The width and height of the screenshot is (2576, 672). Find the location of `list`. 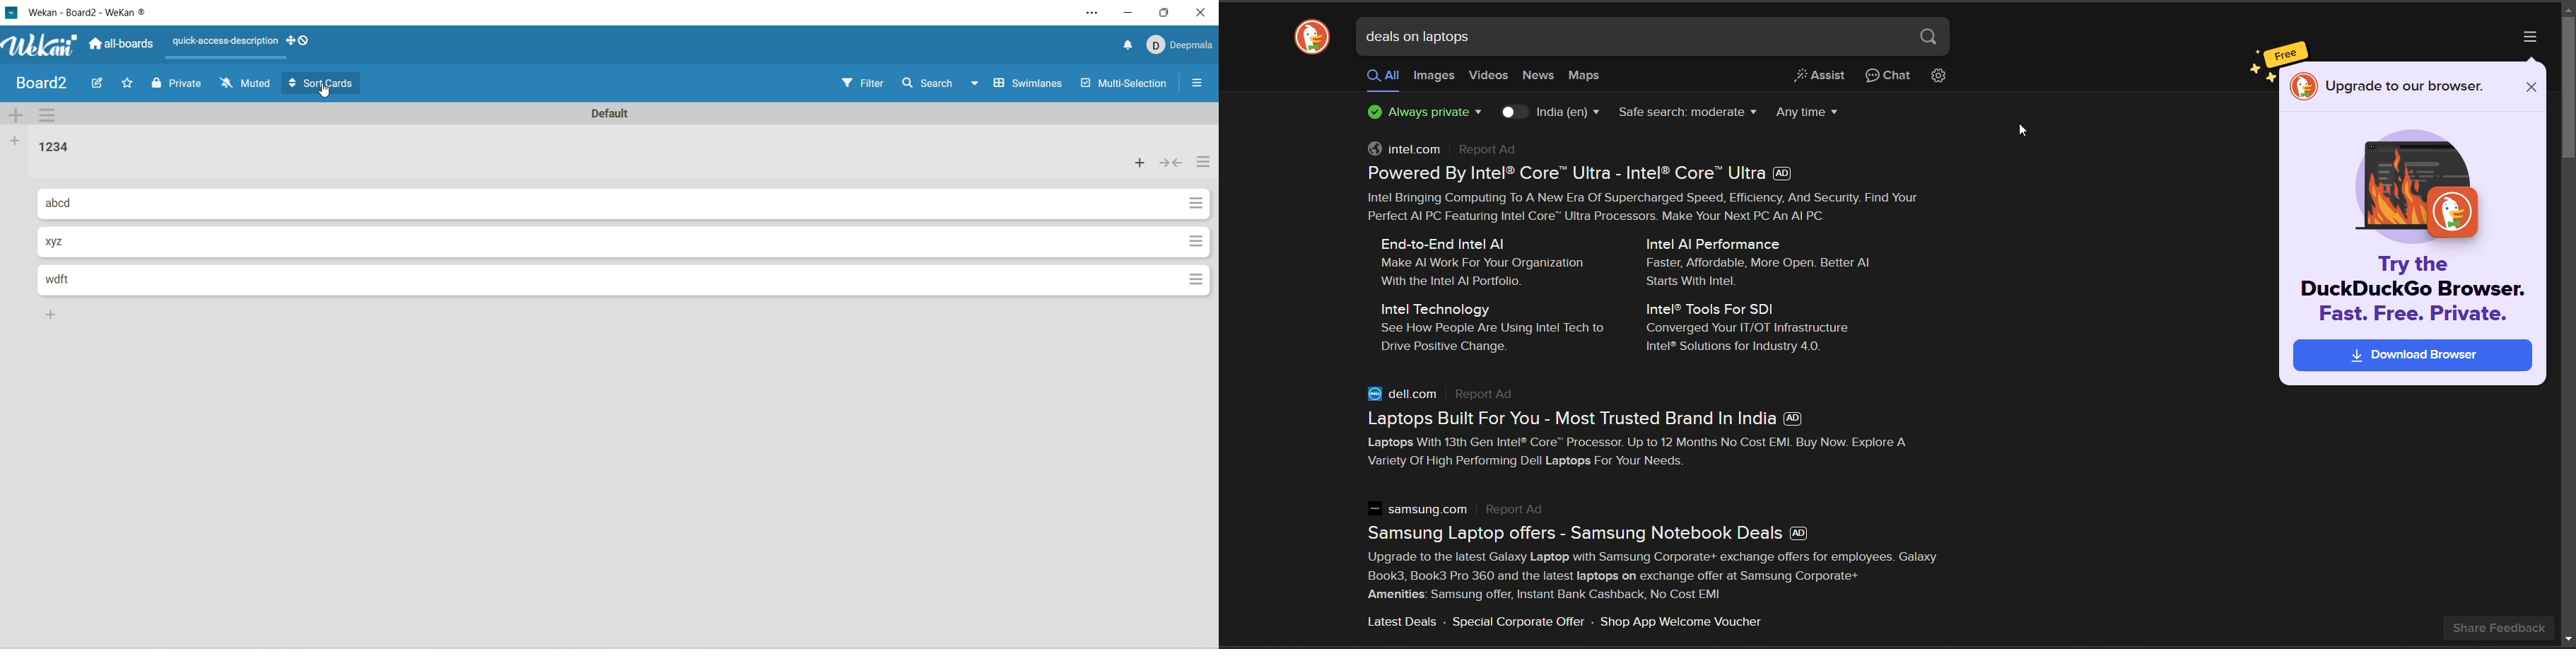

list is located at coordinates (58, 148).